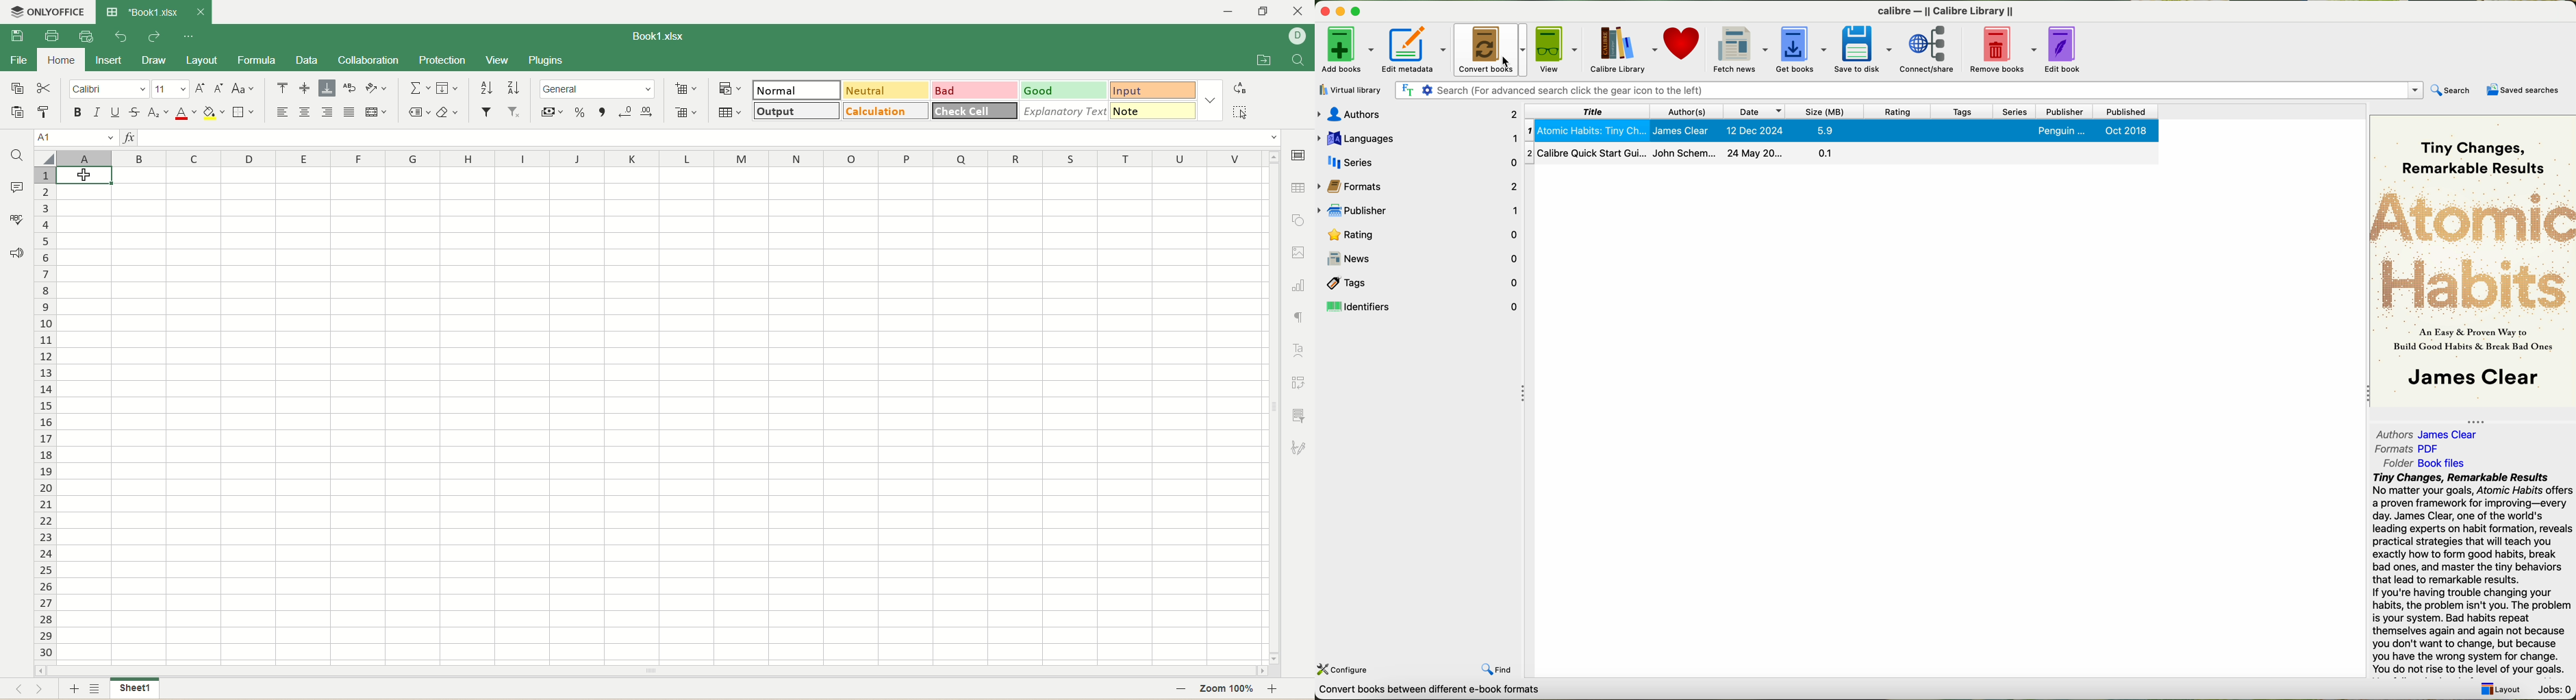 The image size is (2576, 700). What do you see at coordinates (221, 89) in the screenshot?
I see `decrease size` at bounding box center [221, 89].